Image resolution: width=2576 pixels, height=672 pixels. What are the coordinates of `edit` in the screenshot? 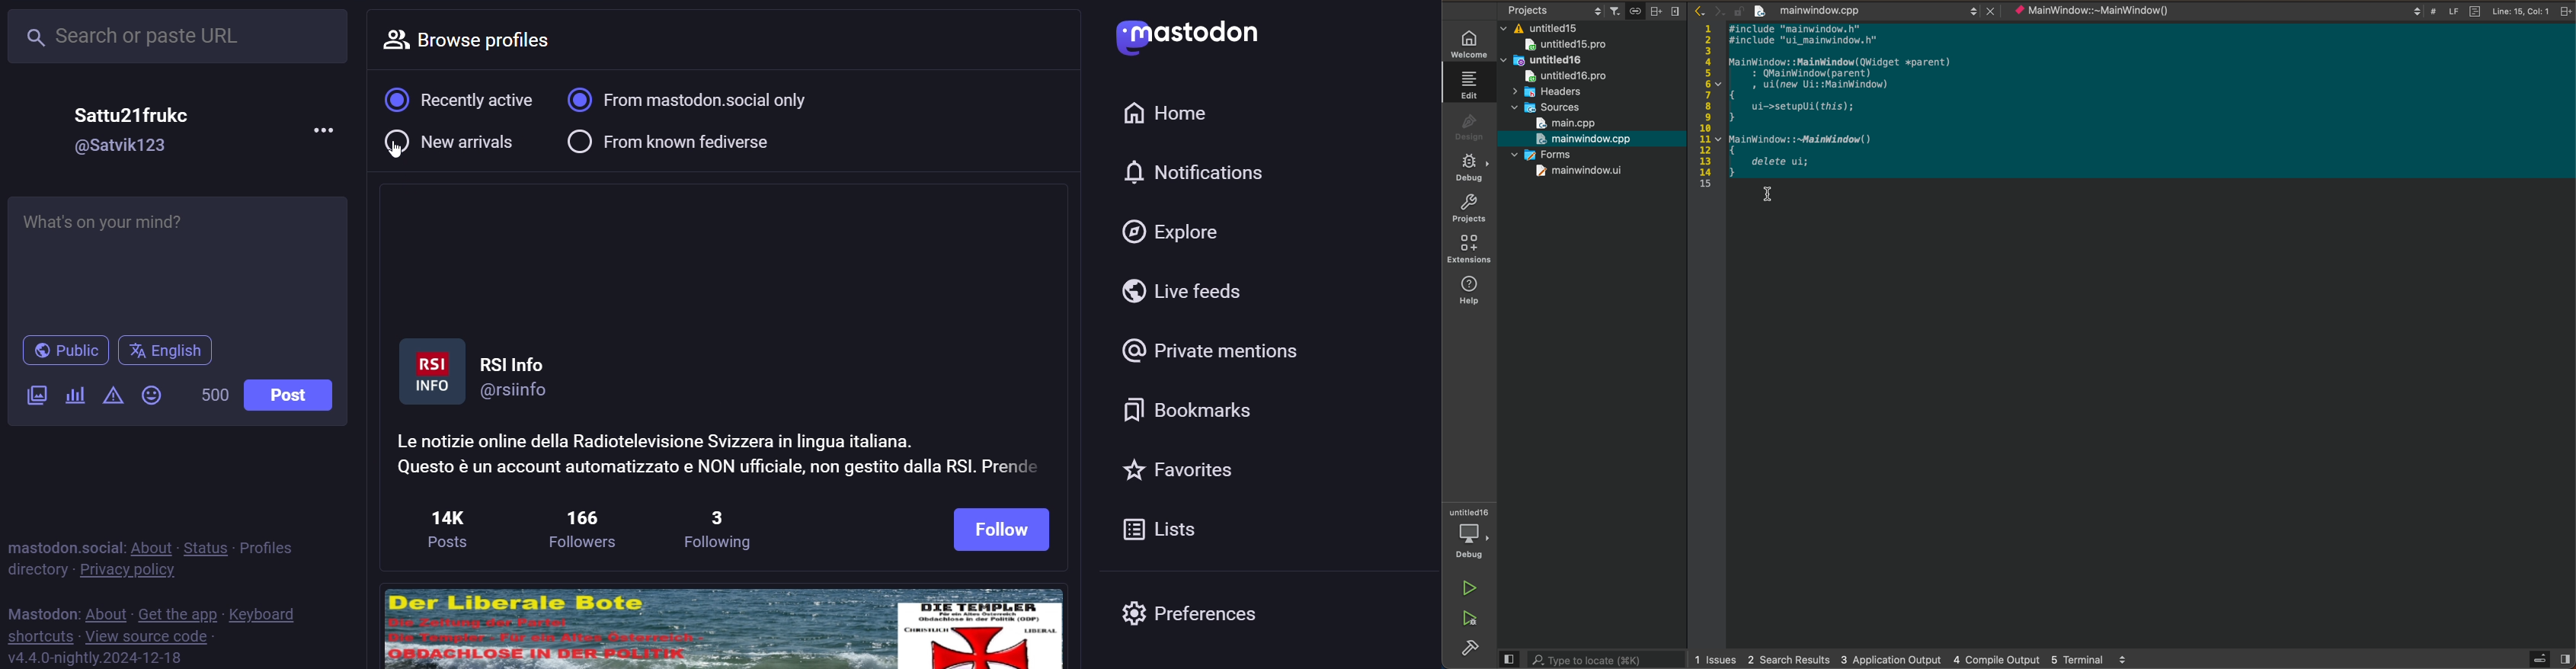 It's located at (1469, 84).